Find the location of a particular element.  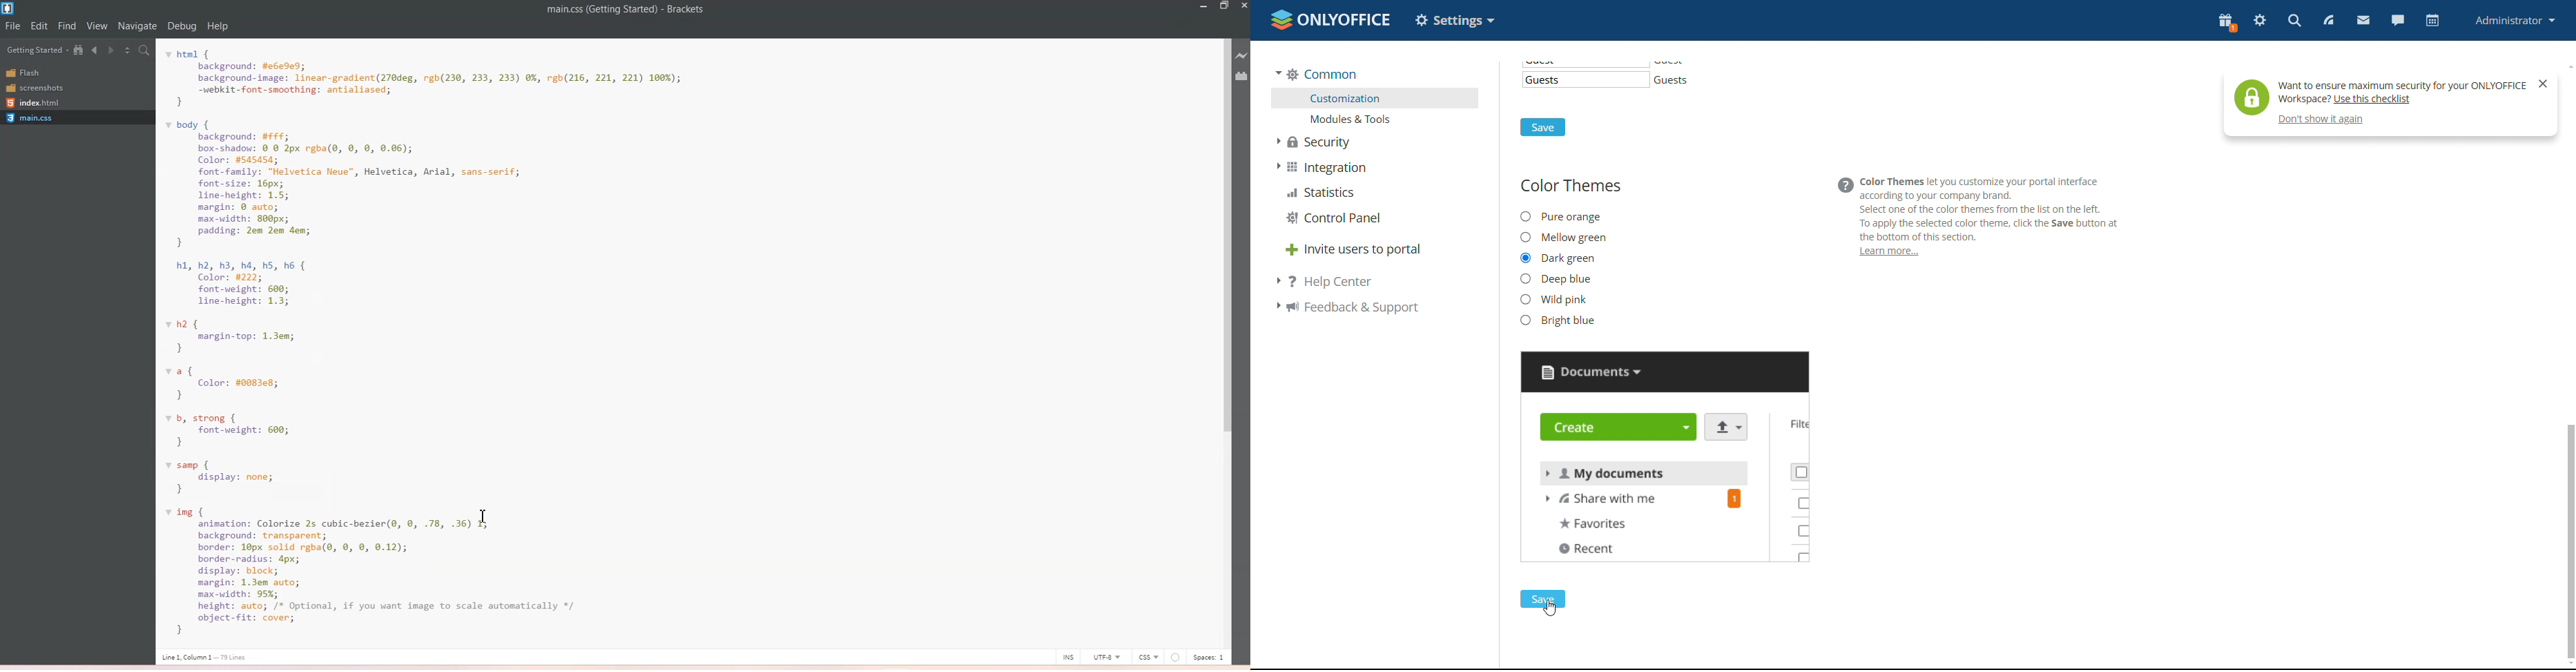

onlyoffice is located at coordinates (1350, 20).